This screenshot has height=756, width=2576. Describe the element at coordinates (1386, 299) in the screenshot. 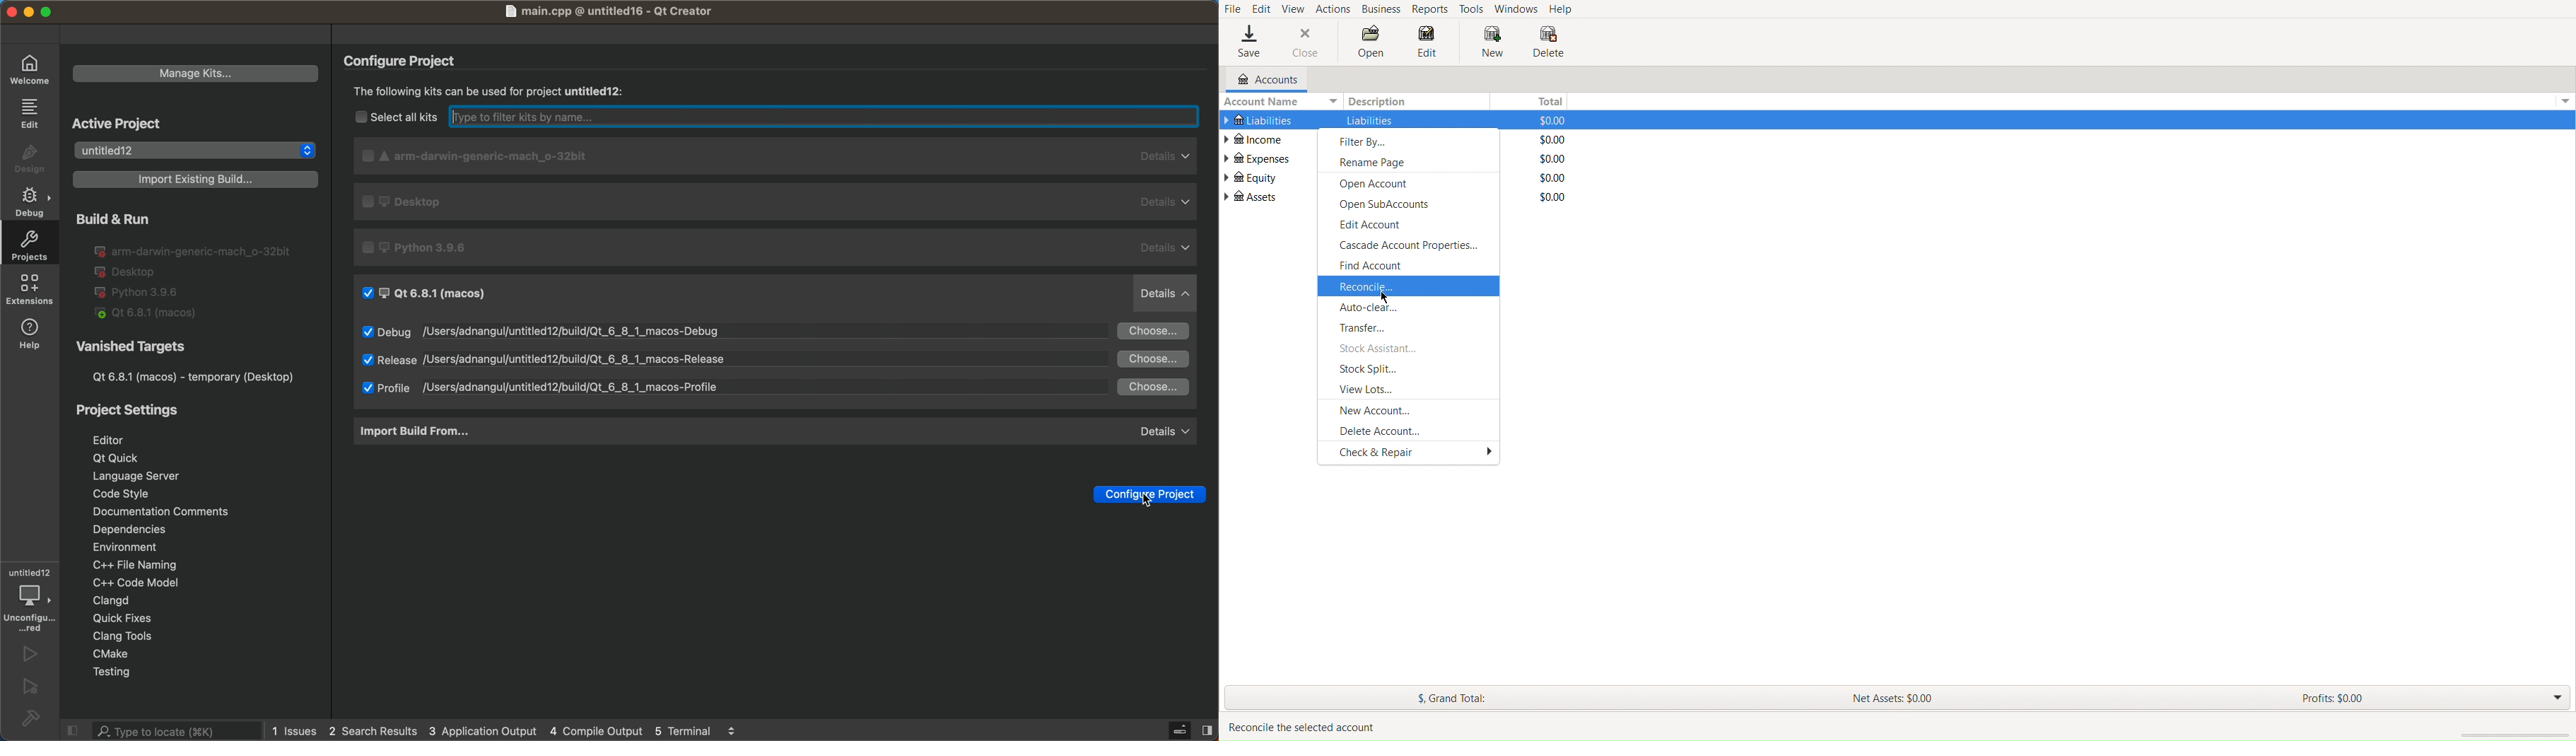

I see `cursor` at that location.